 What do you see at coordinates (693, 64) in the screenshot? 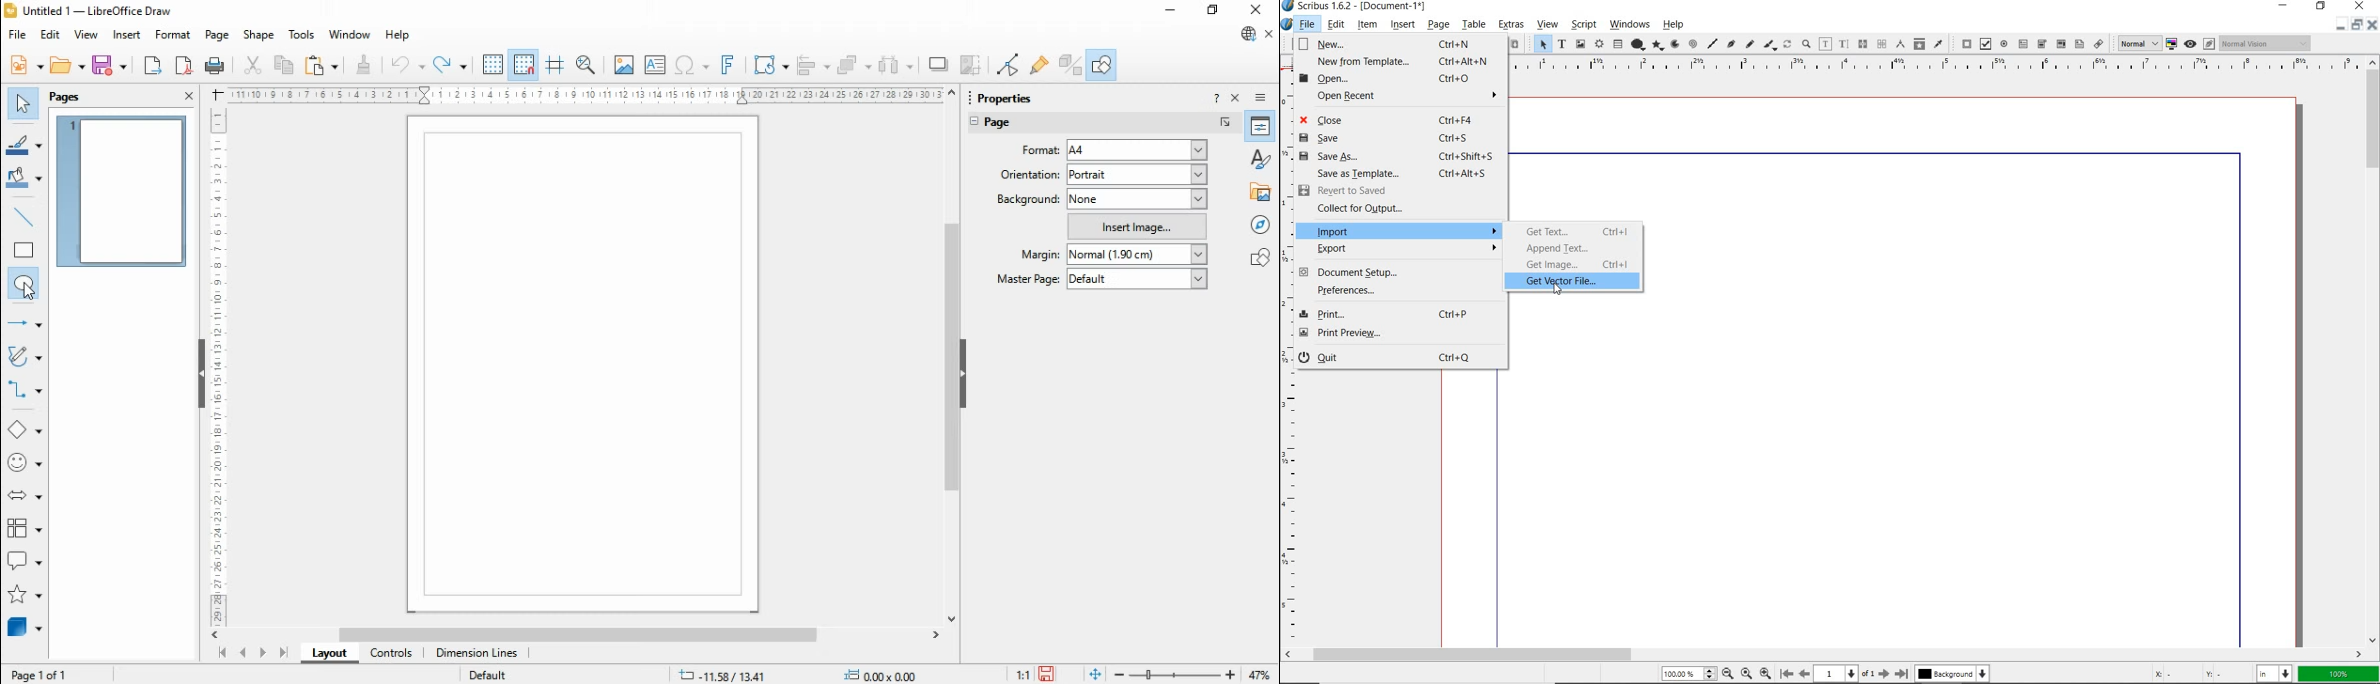
I see `insert special characters` at bounding box center [693, 64].